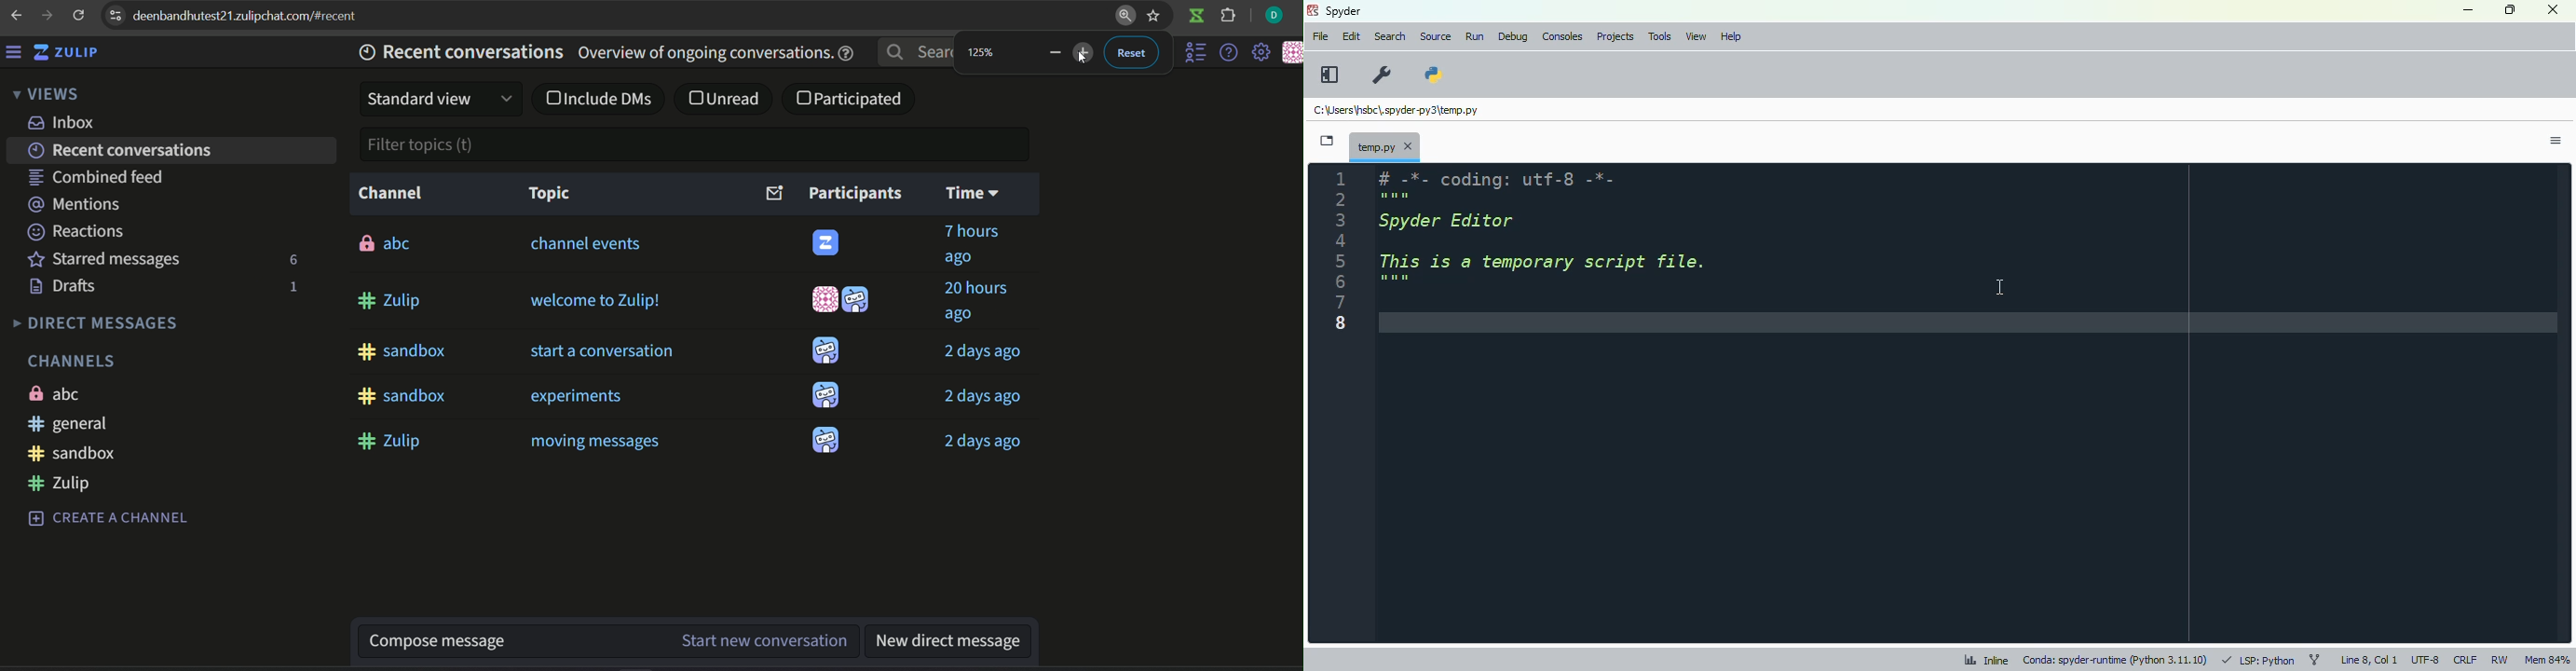 Image resolution: width=2576 pixels, height=672 pixels. Describe the element at coordinates (575, 395) in the screenshot. I see `experiments` at that location.